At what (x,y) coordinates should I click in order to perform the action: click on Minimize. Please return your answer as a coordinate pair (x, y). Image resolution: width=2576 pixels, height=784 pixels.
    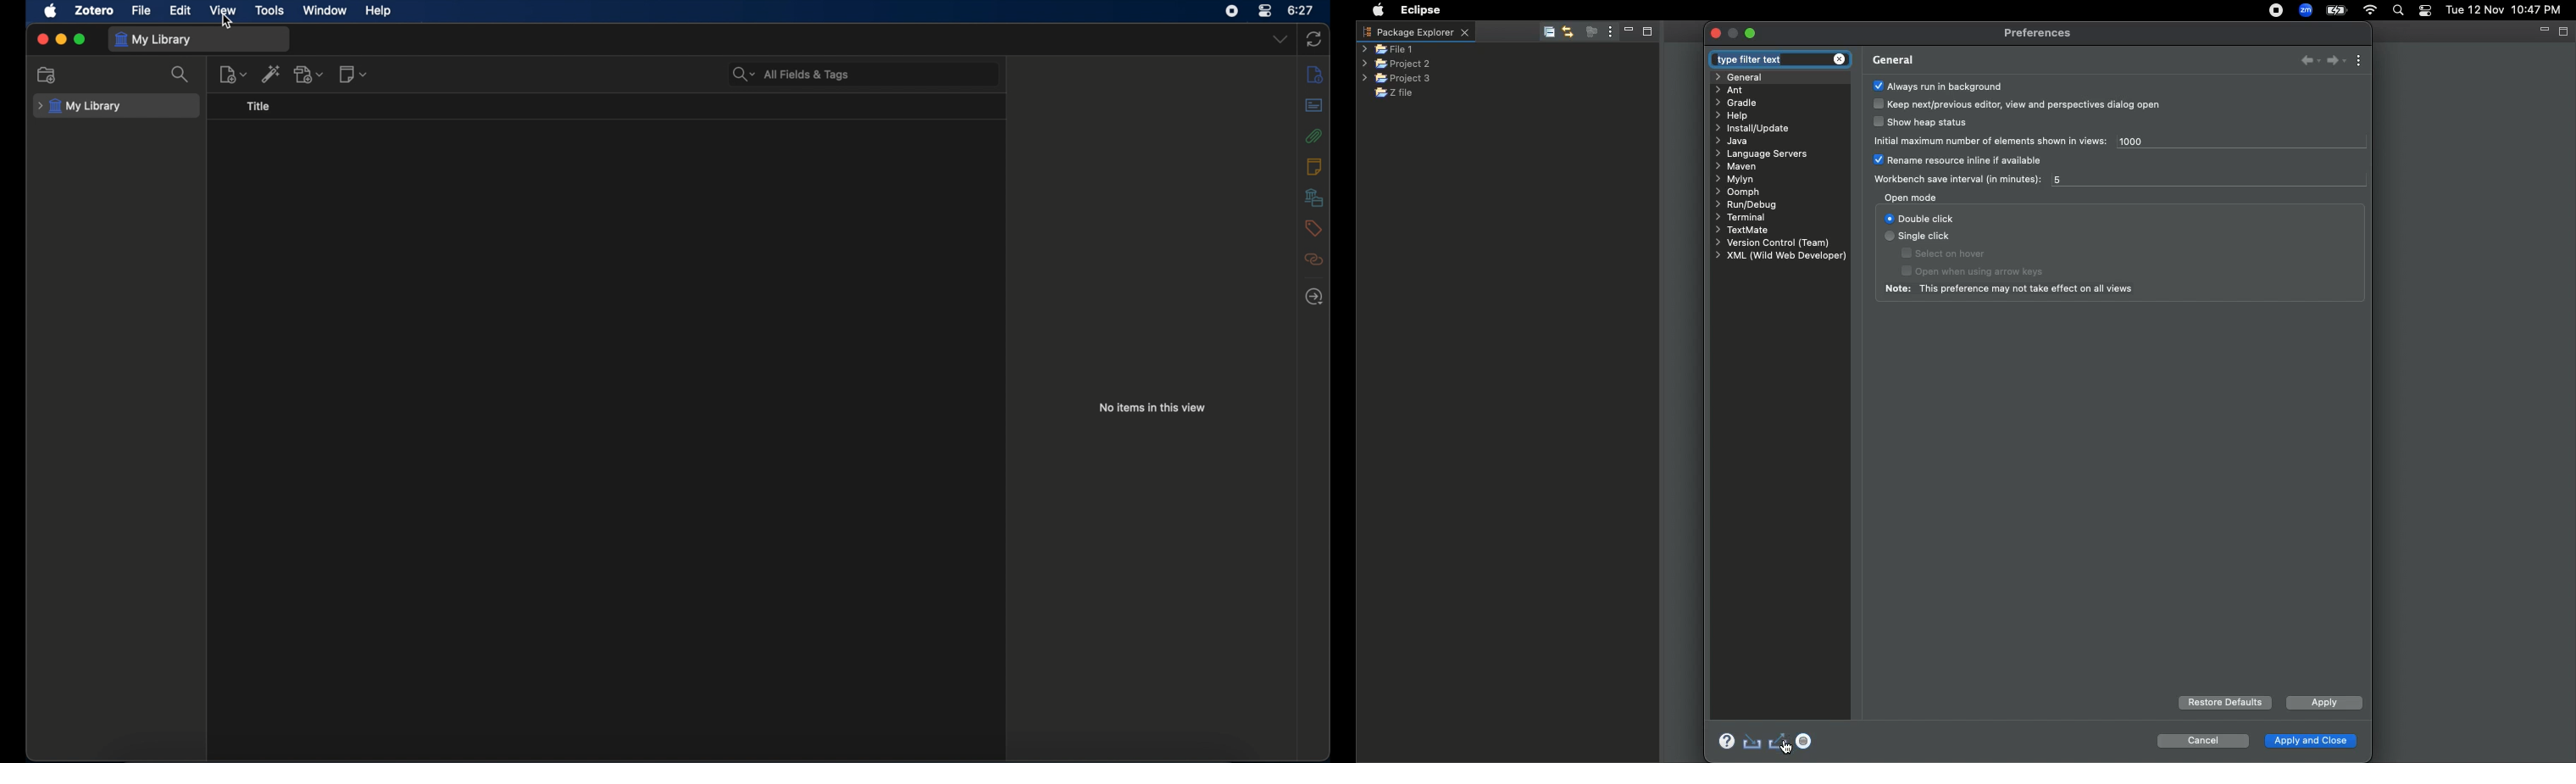
    Looking at the image, I should click on (1629, 31).